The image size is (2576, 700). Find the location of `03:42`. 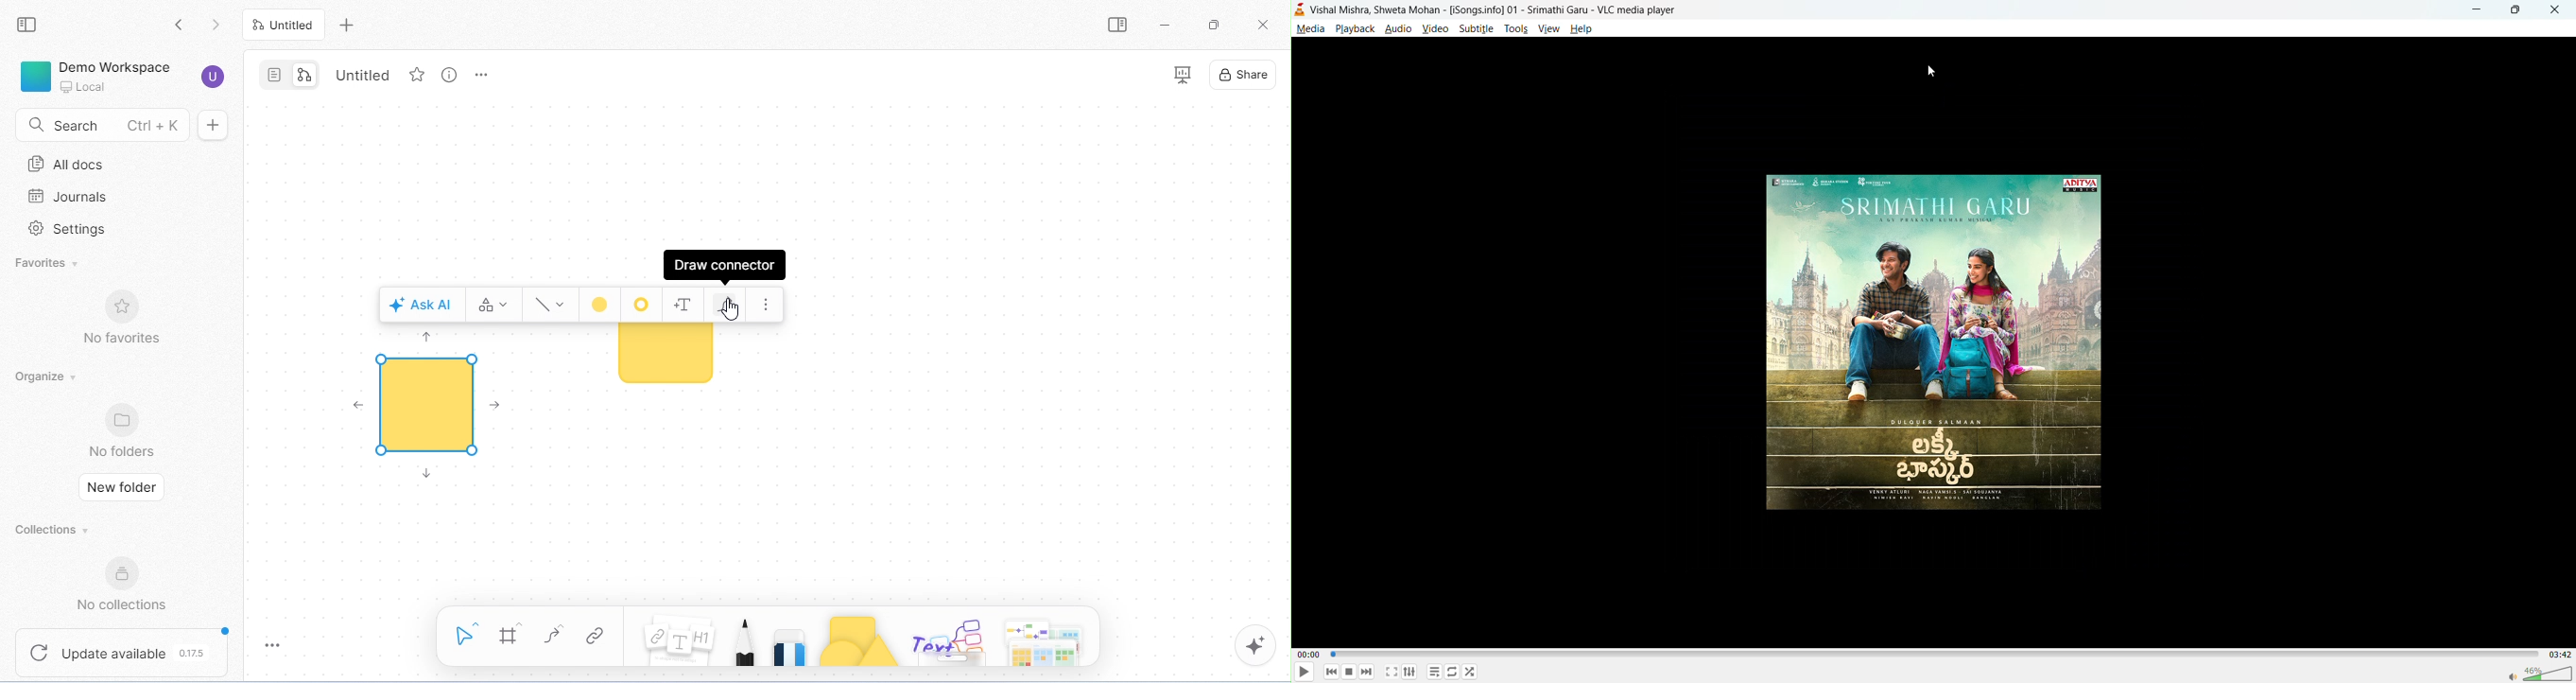

03:42 is located at coordinates (2557, 654).